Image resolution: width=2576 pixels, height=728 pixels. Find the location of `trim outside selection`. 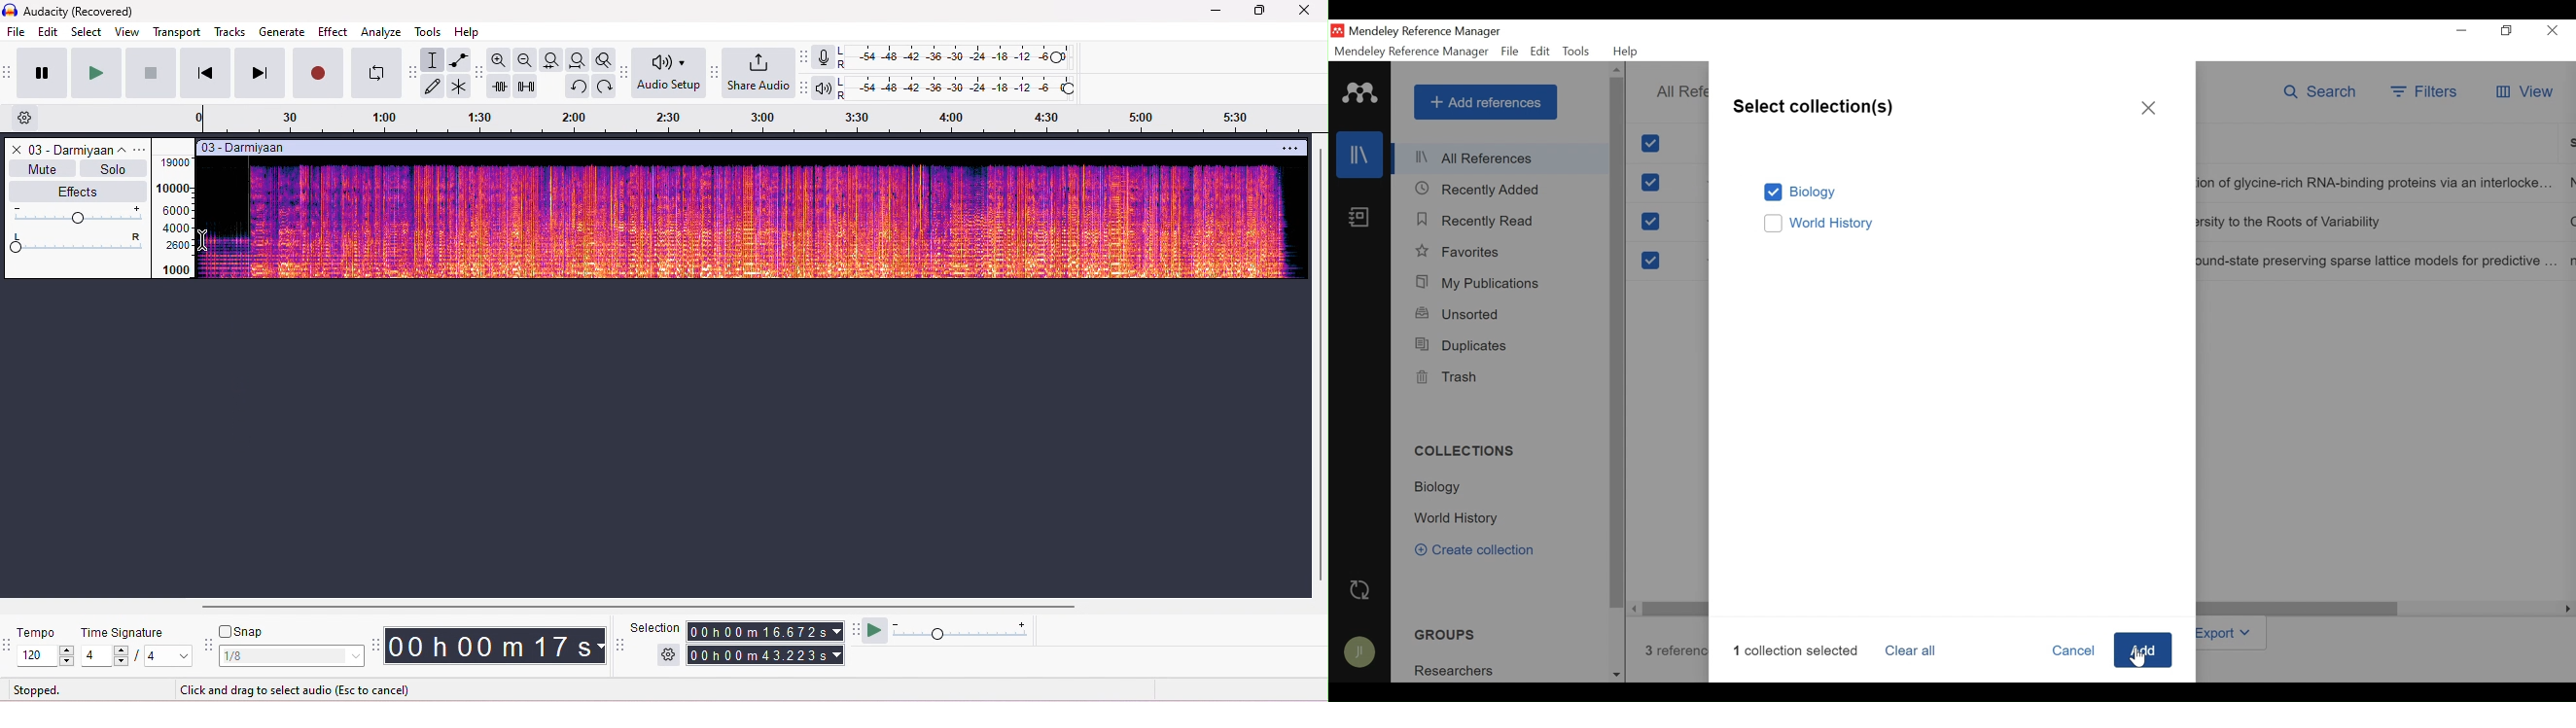

trim outside selection is located at coordinates (501, 86).